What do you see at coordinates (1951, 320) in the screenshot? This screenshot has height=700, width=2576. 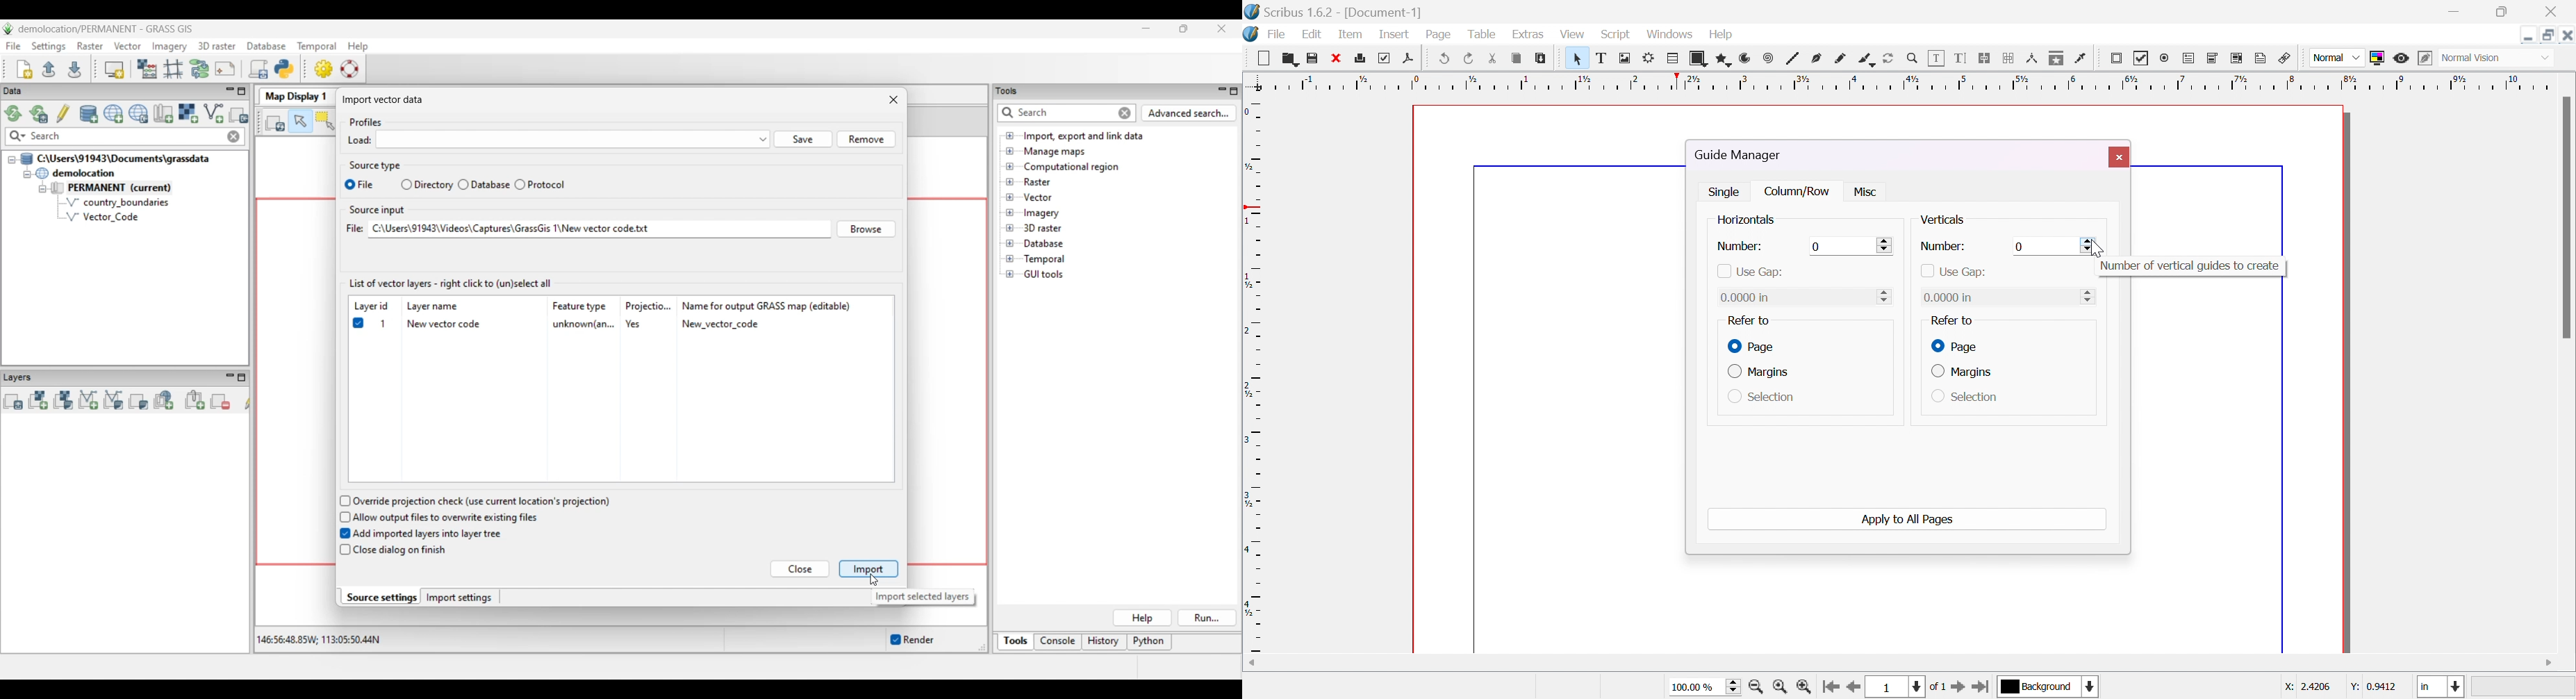 I see `refer to` at bounding box center [1951, 320].